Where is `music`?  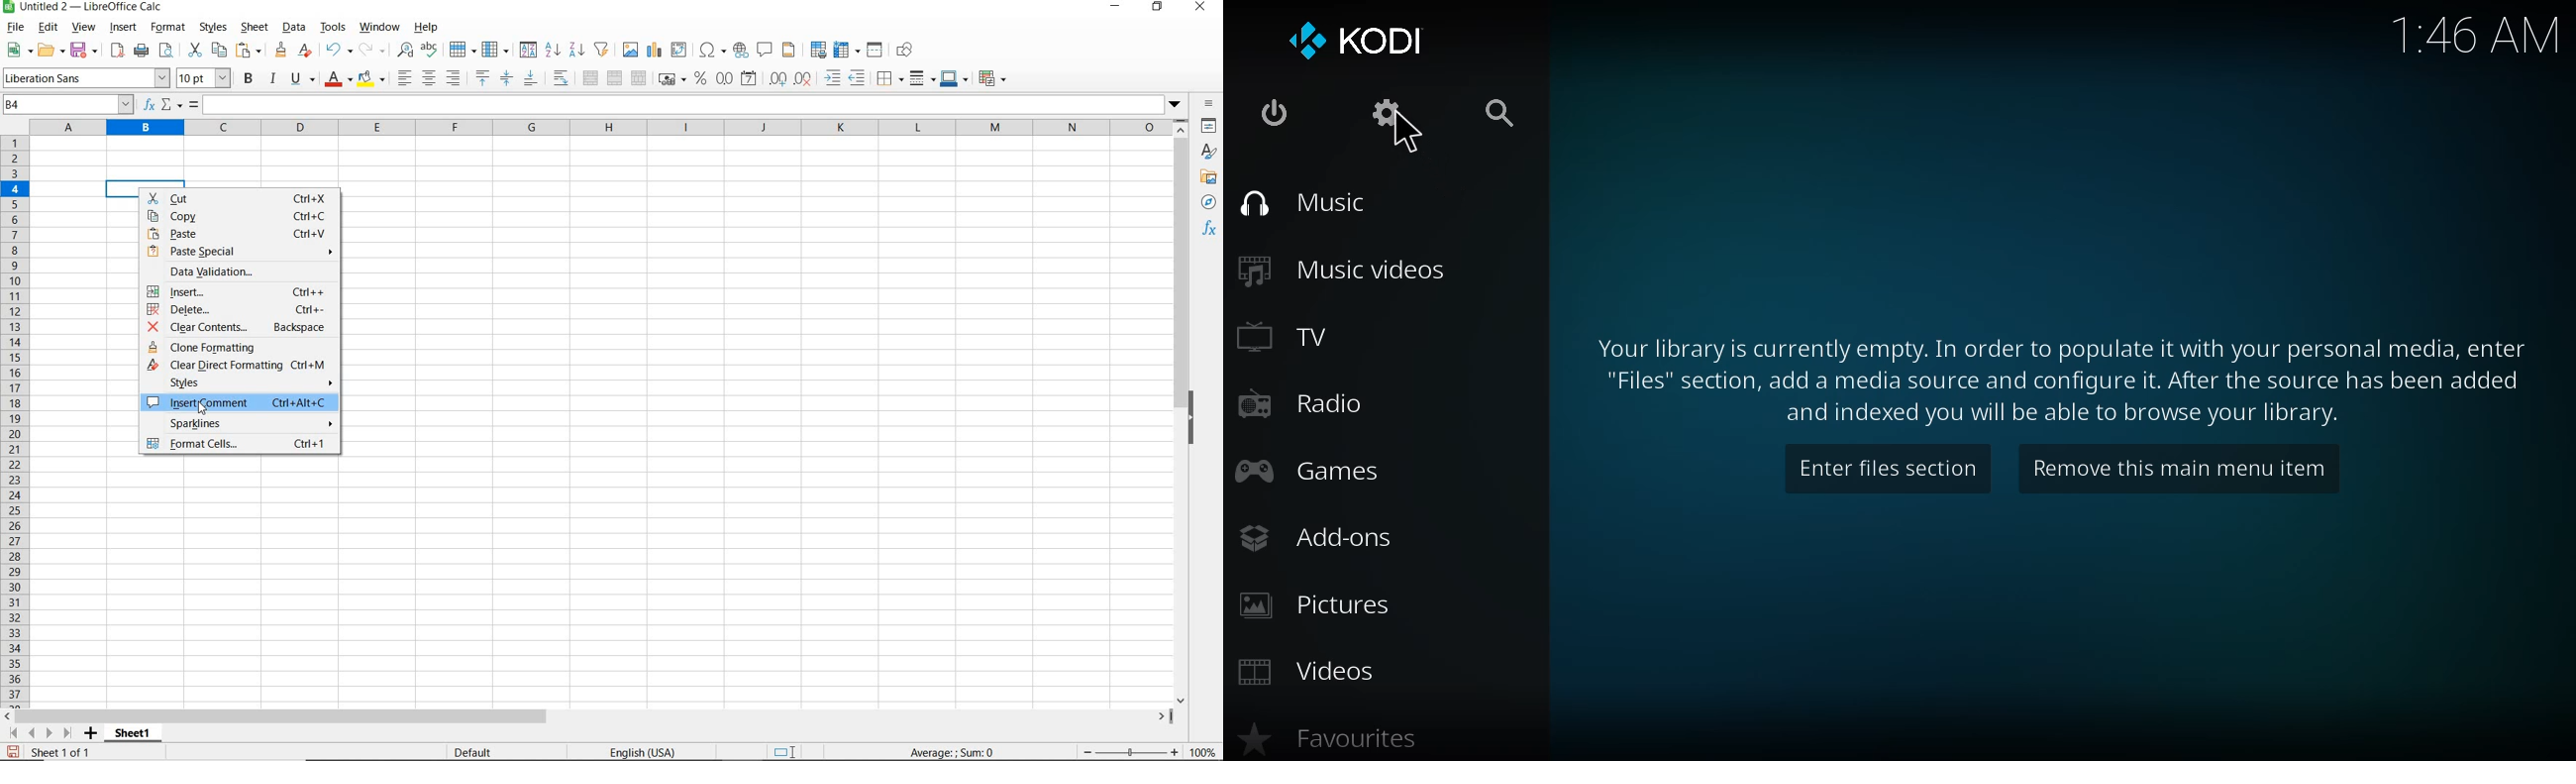 music is located at coordinates (1303, 204).